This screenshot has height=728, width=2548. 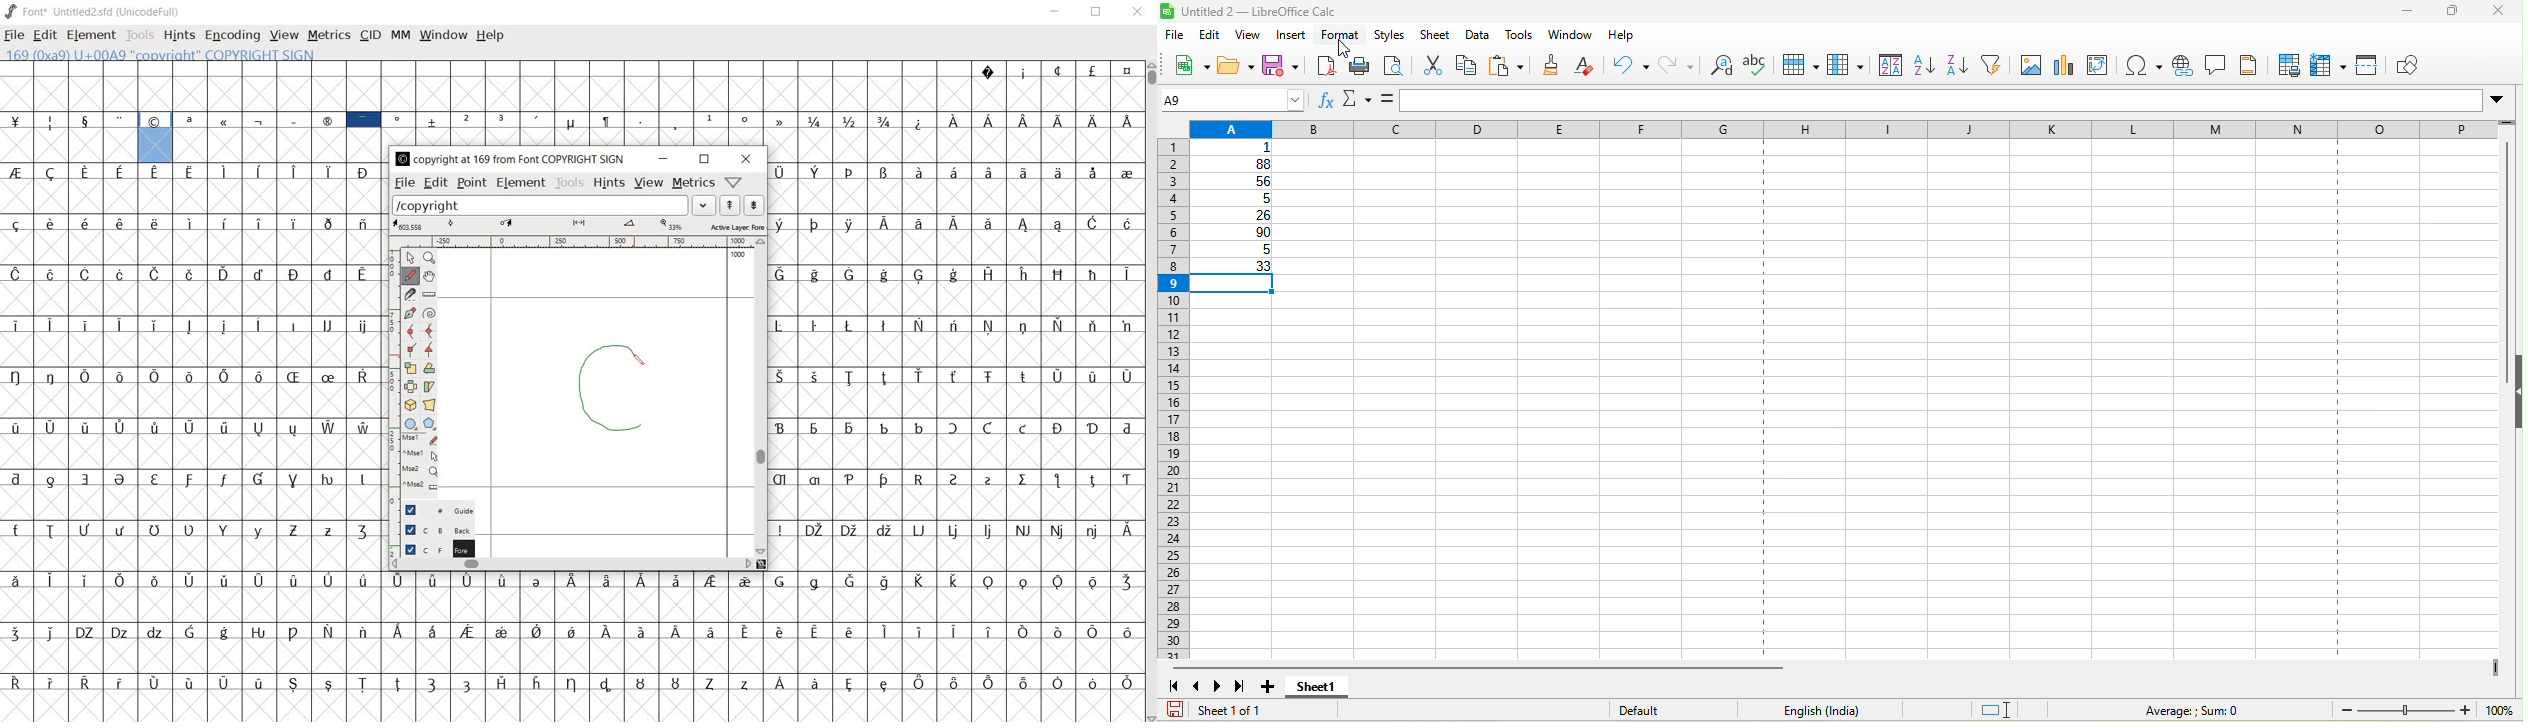 What do you see at coordinates (2424, 710) in the screenshot?
I see `zoom` at bounding box center [2424, 710].